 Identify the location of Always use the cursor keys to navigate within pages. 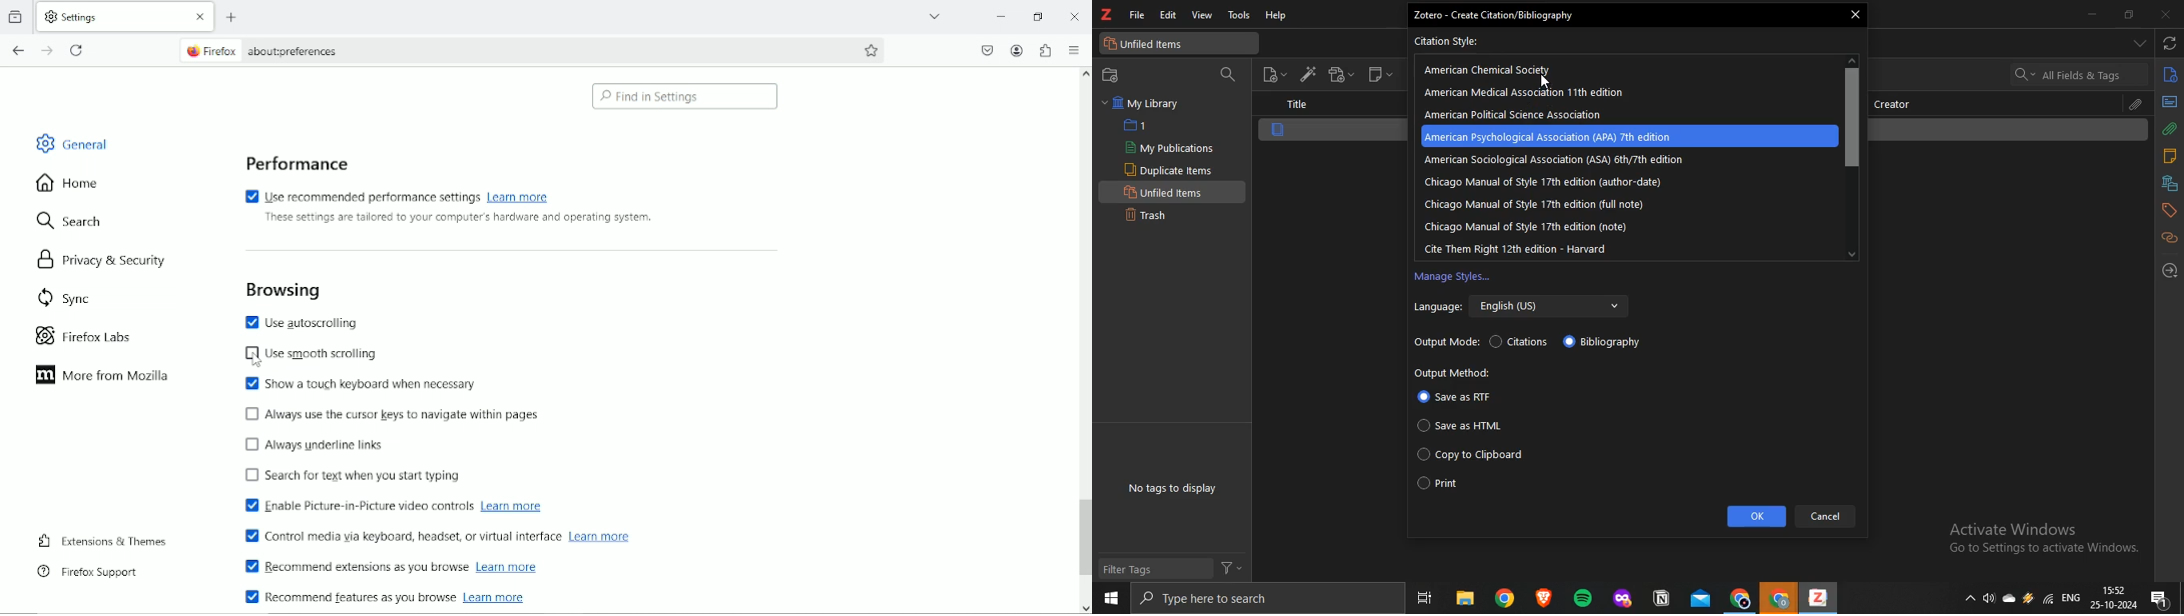
(407, 413).